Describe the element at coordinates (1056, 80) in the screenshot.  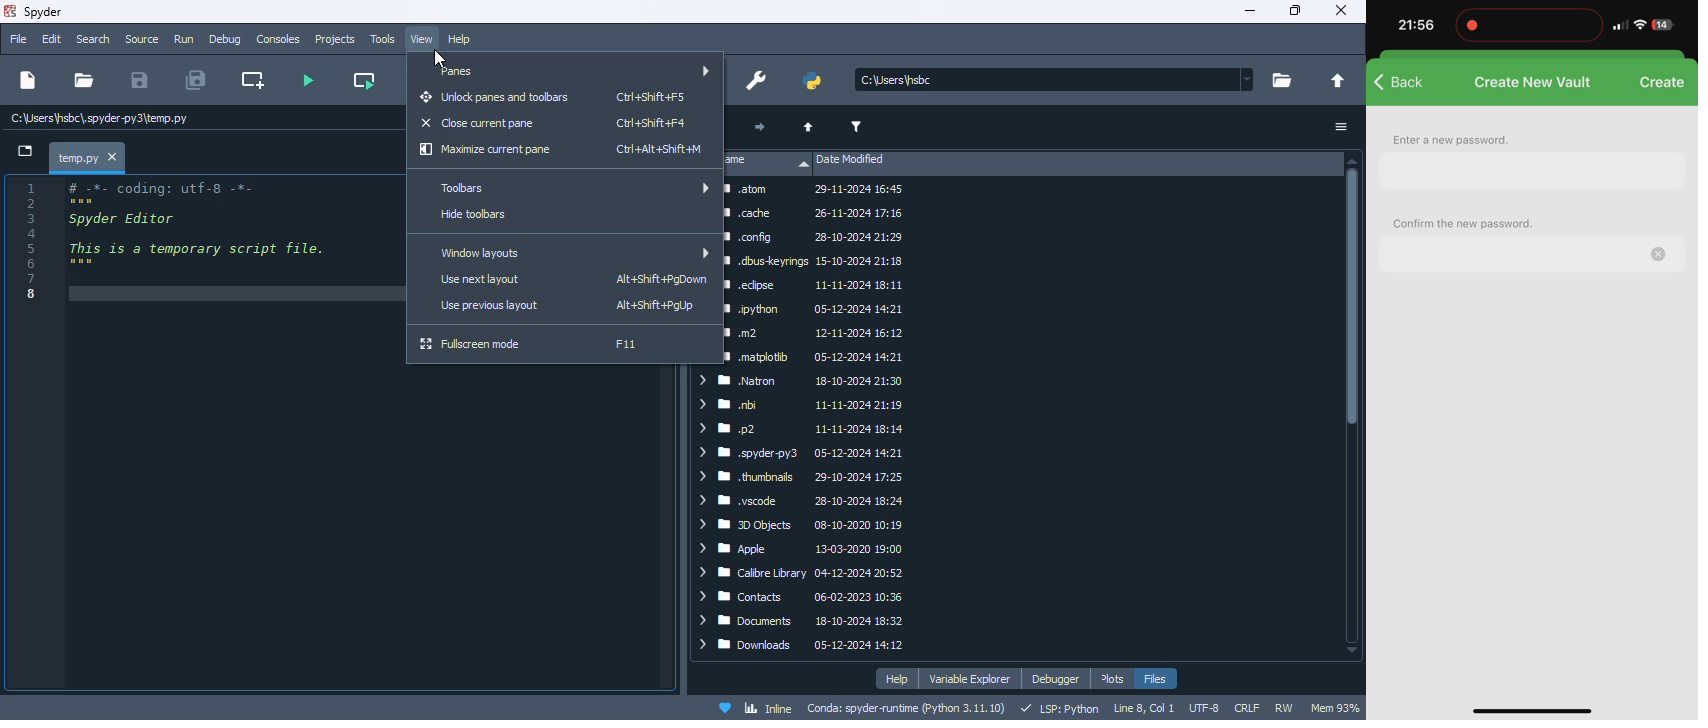
I see `current file` at that location.